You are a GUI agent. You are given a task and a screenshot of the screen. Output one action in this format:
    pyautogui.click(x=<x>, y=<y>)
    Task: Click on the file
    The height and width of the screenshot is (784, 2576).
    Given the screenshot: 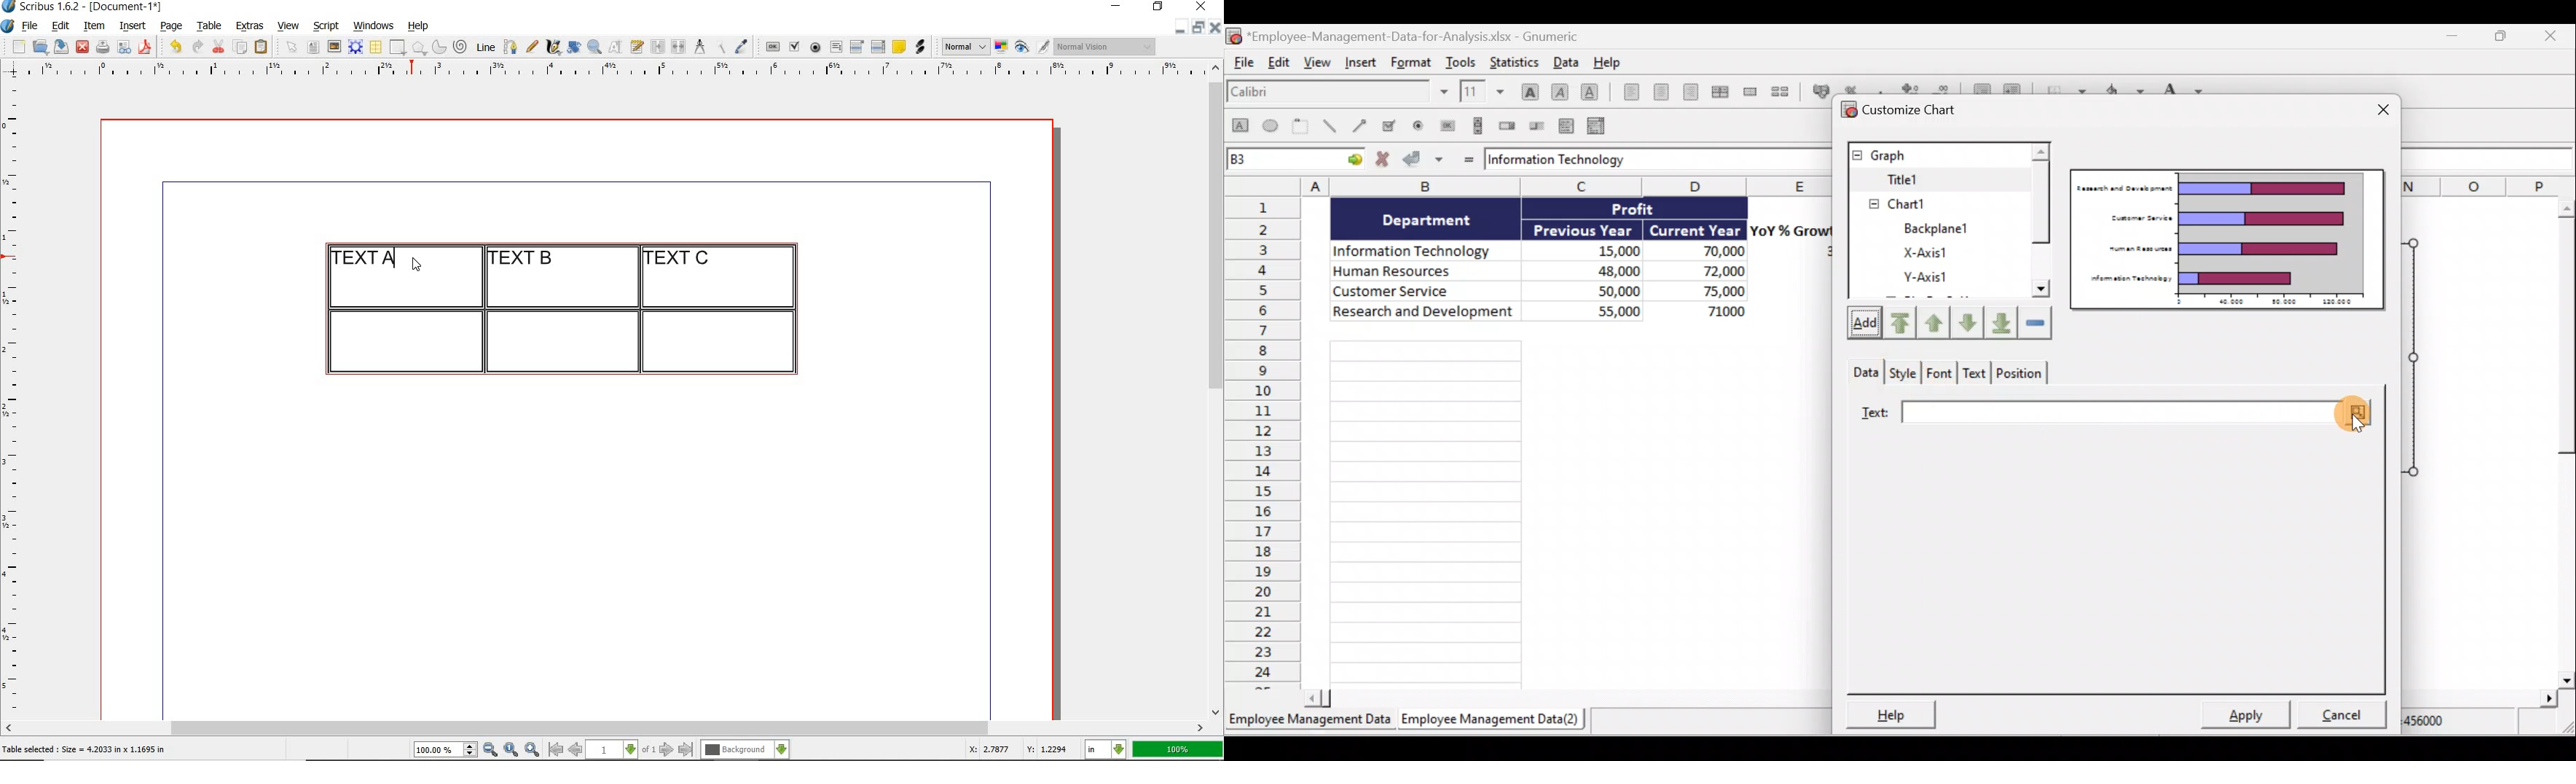 What is the action you would take?
    pyautogui.click(x=31, y=26)
    